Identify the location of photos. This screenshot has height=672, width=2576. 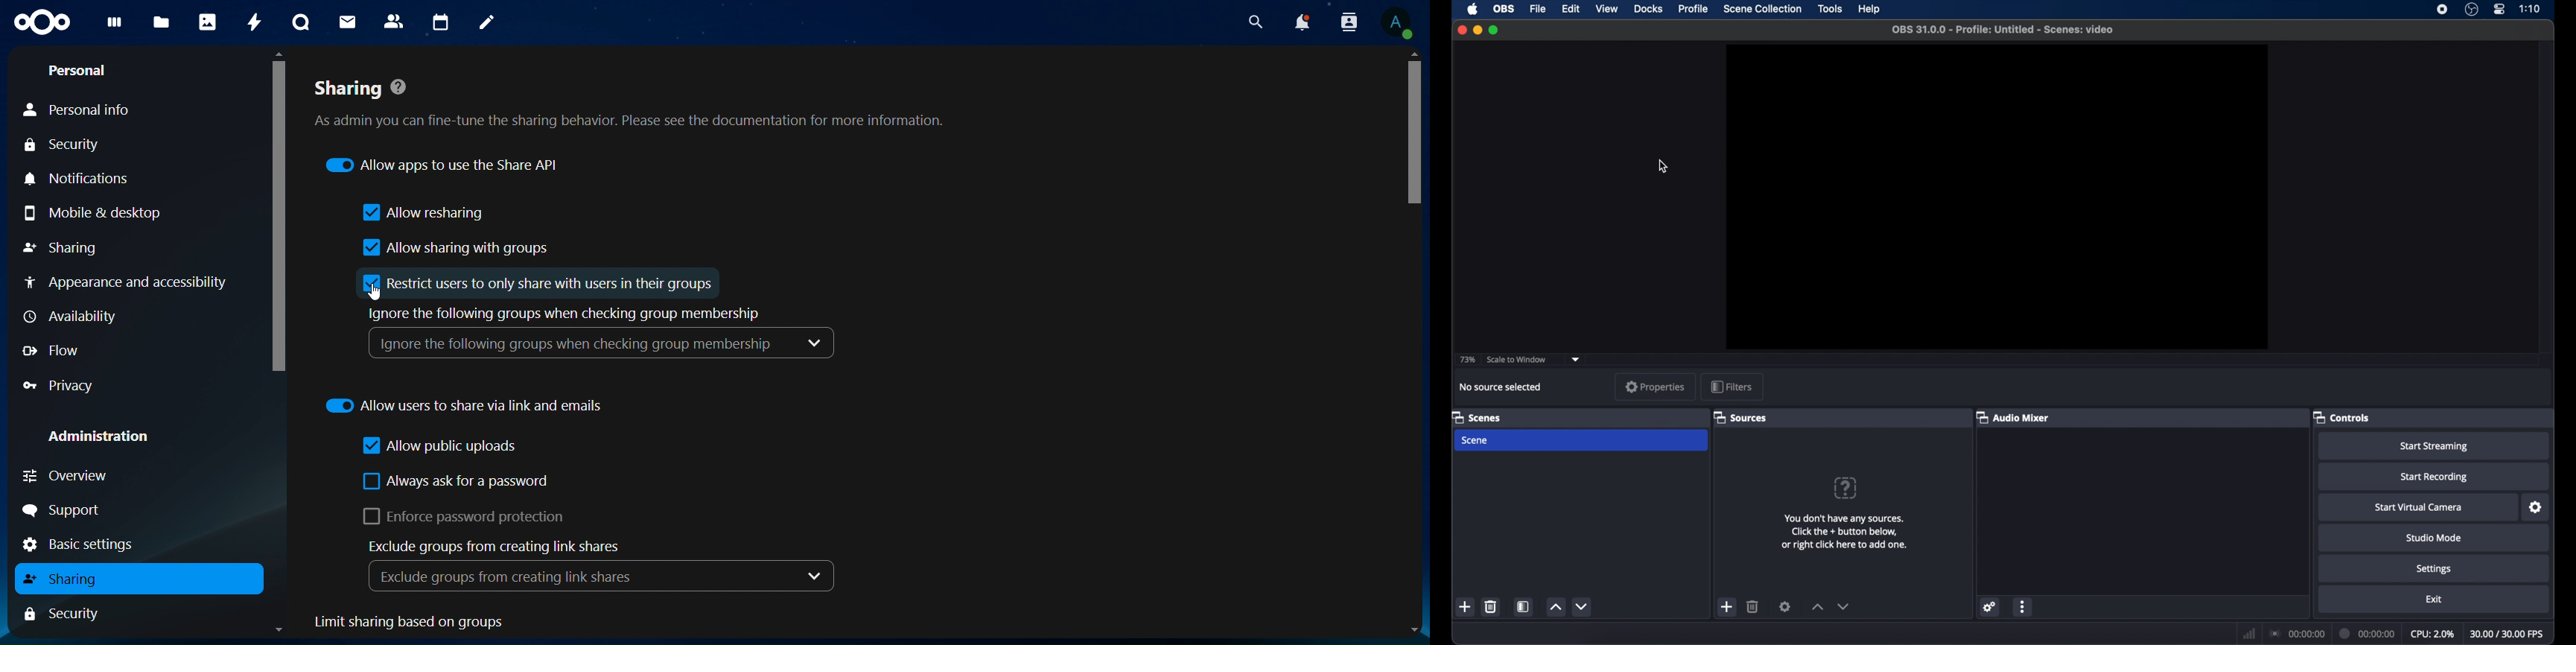
(207, 22).